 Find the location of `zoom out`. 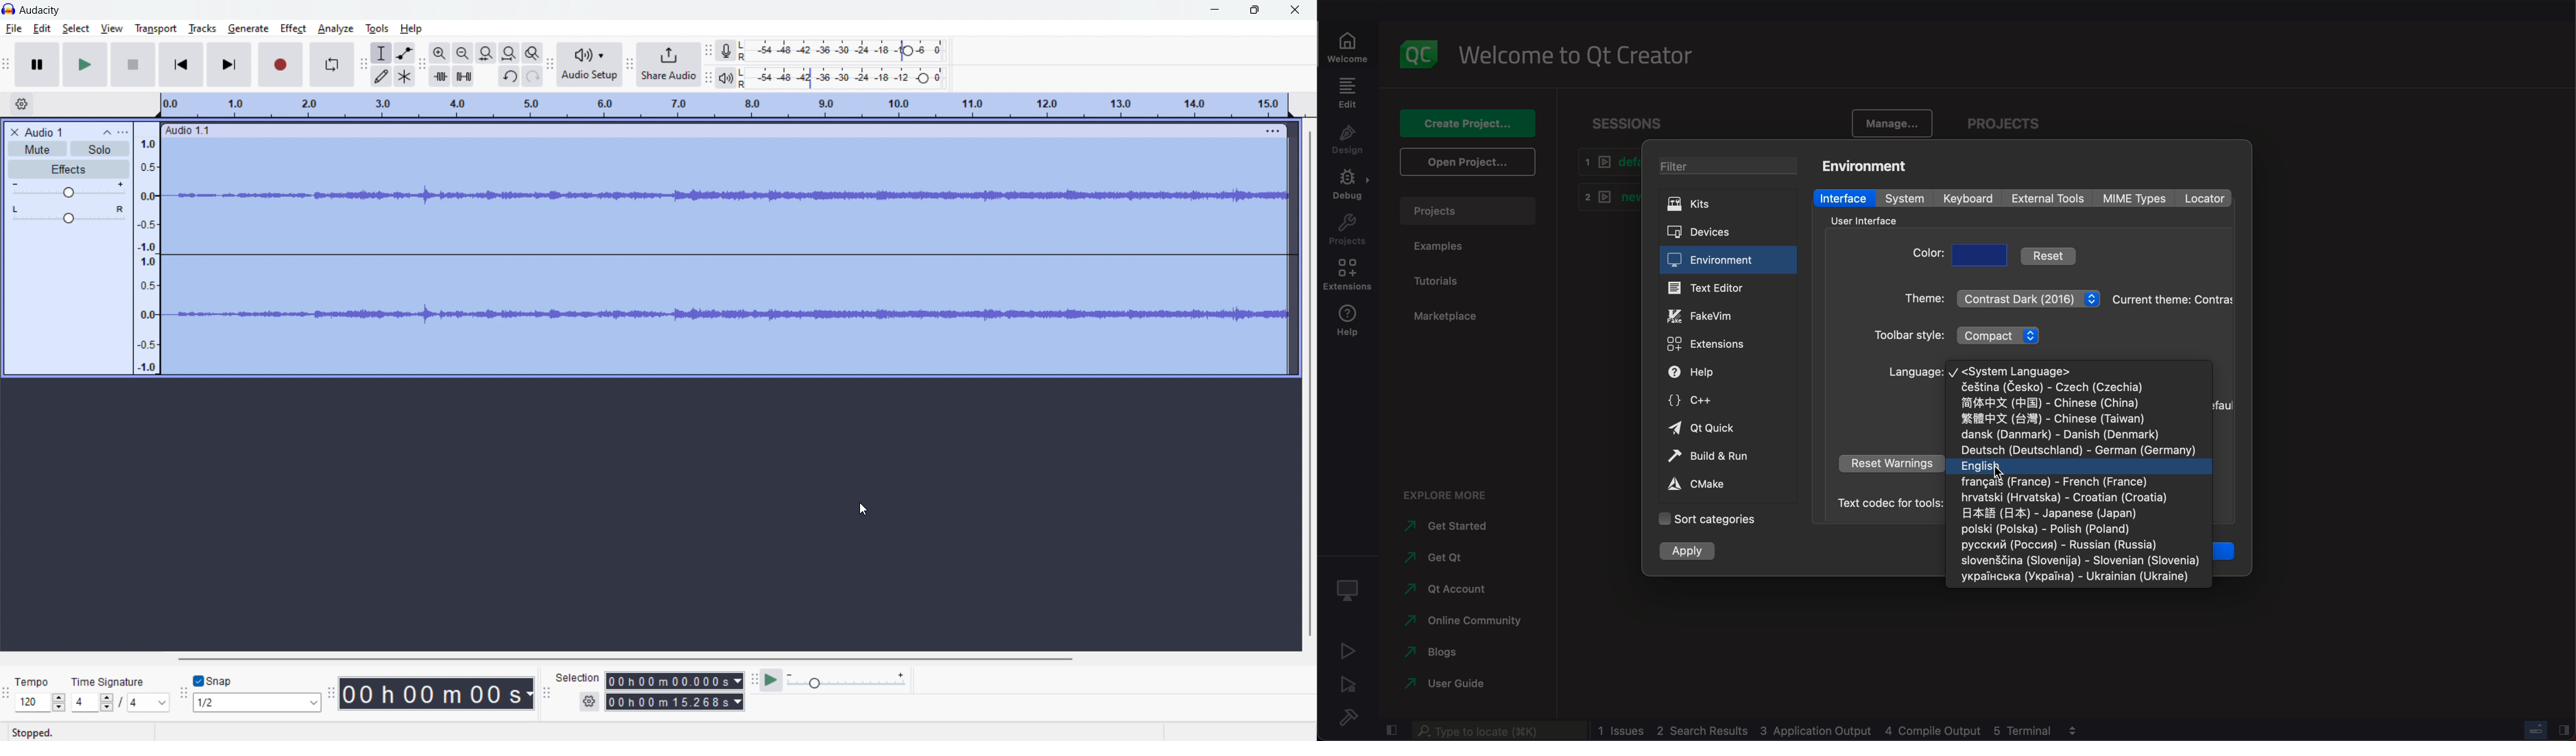

zoom out is located at coordinates (463, 53).